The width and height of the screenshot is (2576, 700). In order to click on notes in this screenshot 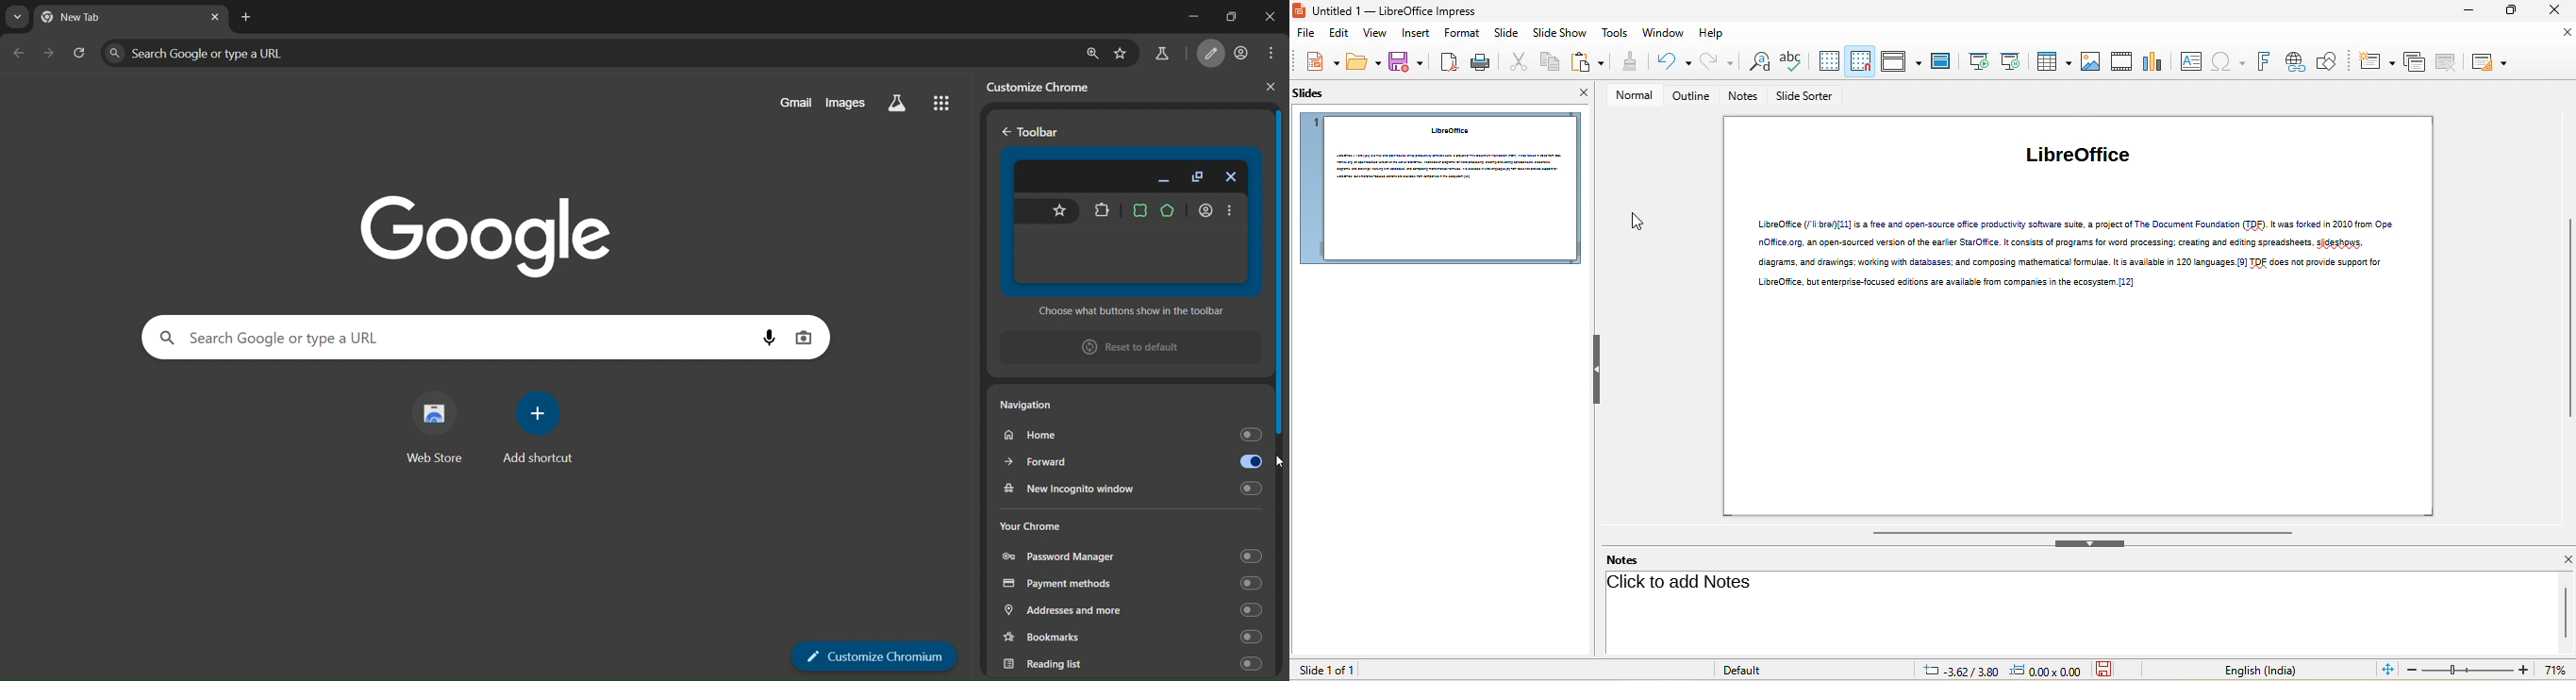, I will do `click(1632, 559)`.